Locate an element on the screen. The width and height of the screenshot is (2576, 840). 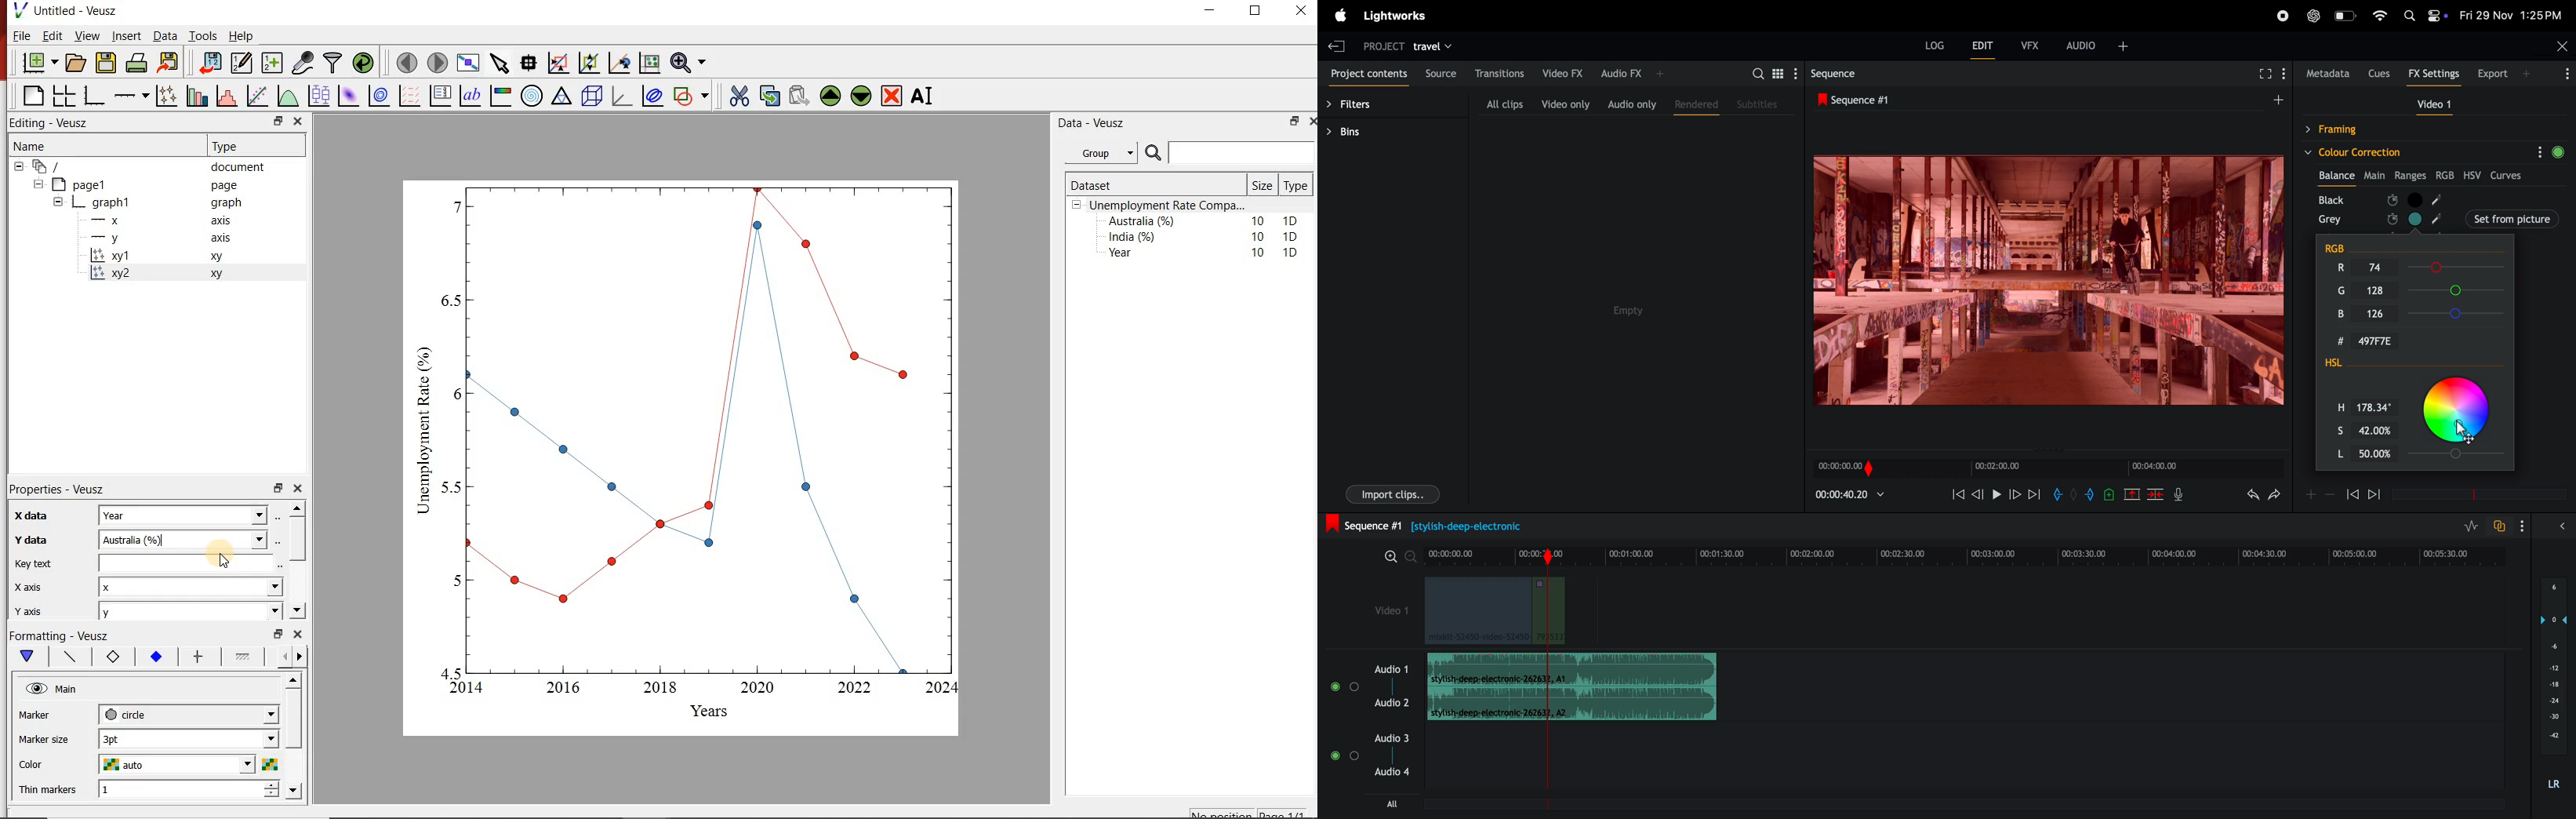
tofggle audio track is located at coordinates (2499, 526).